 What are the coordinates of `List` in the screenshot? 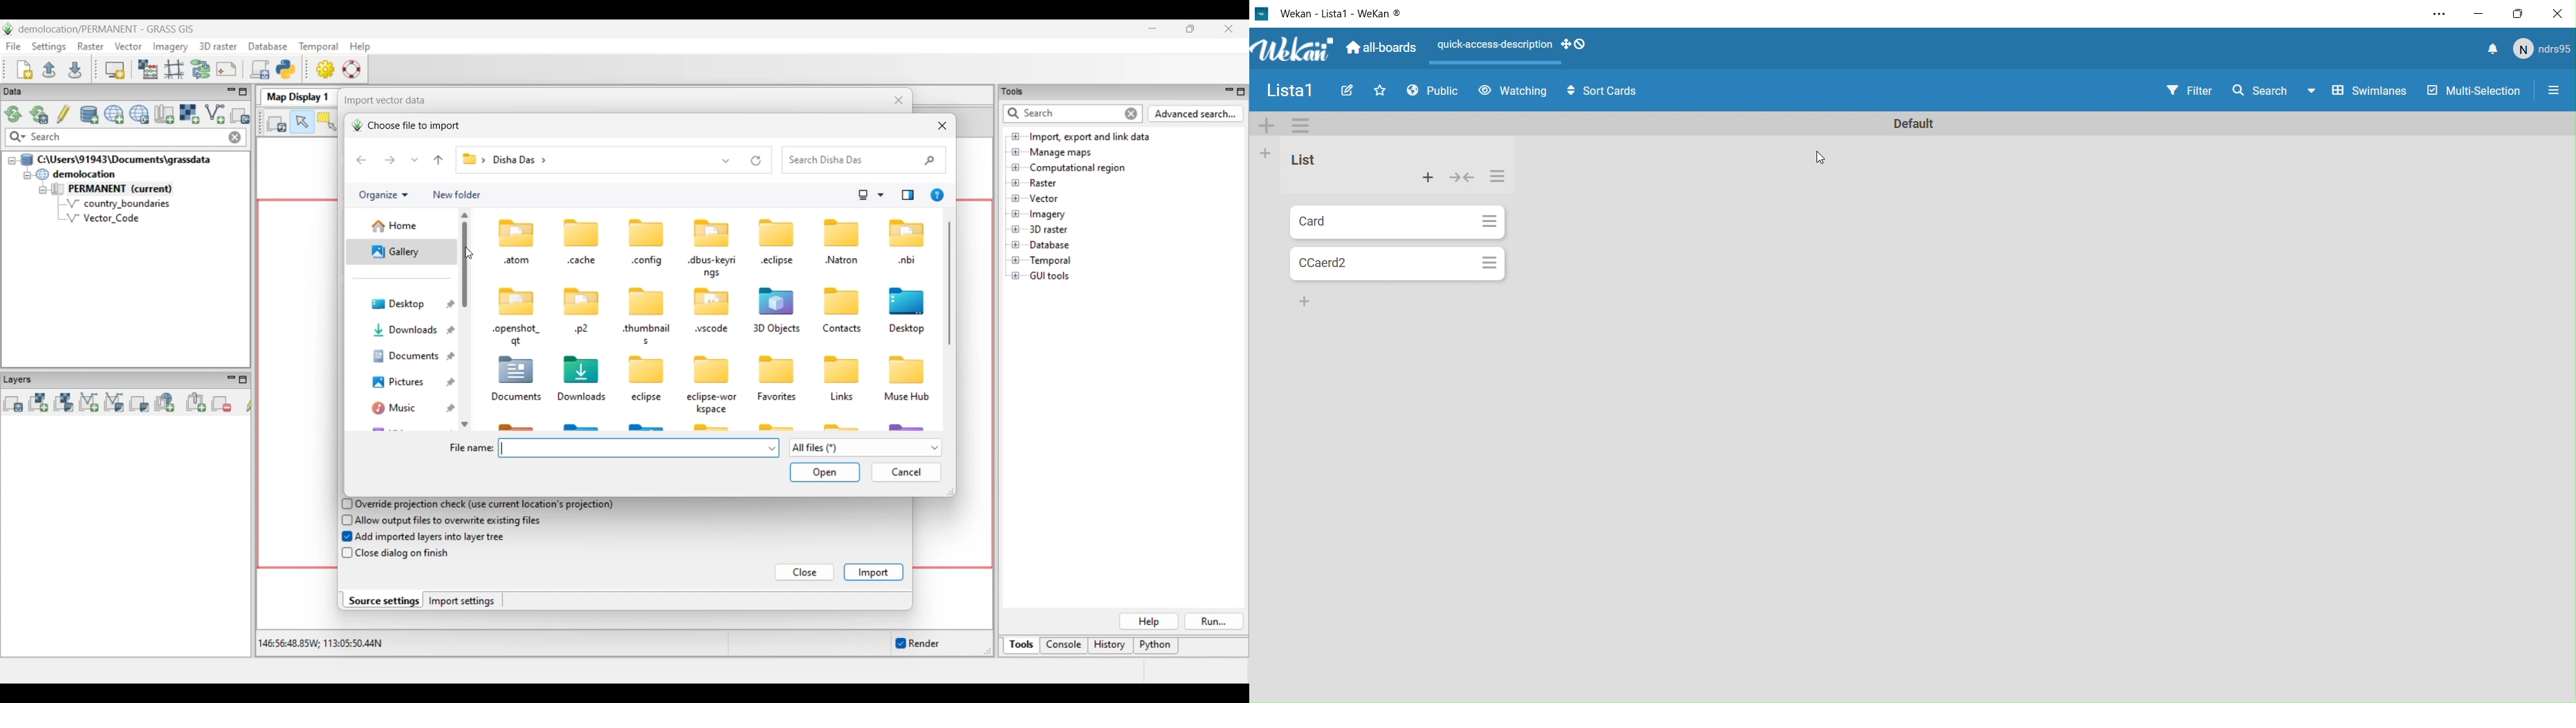 It's located at (1306, 162).